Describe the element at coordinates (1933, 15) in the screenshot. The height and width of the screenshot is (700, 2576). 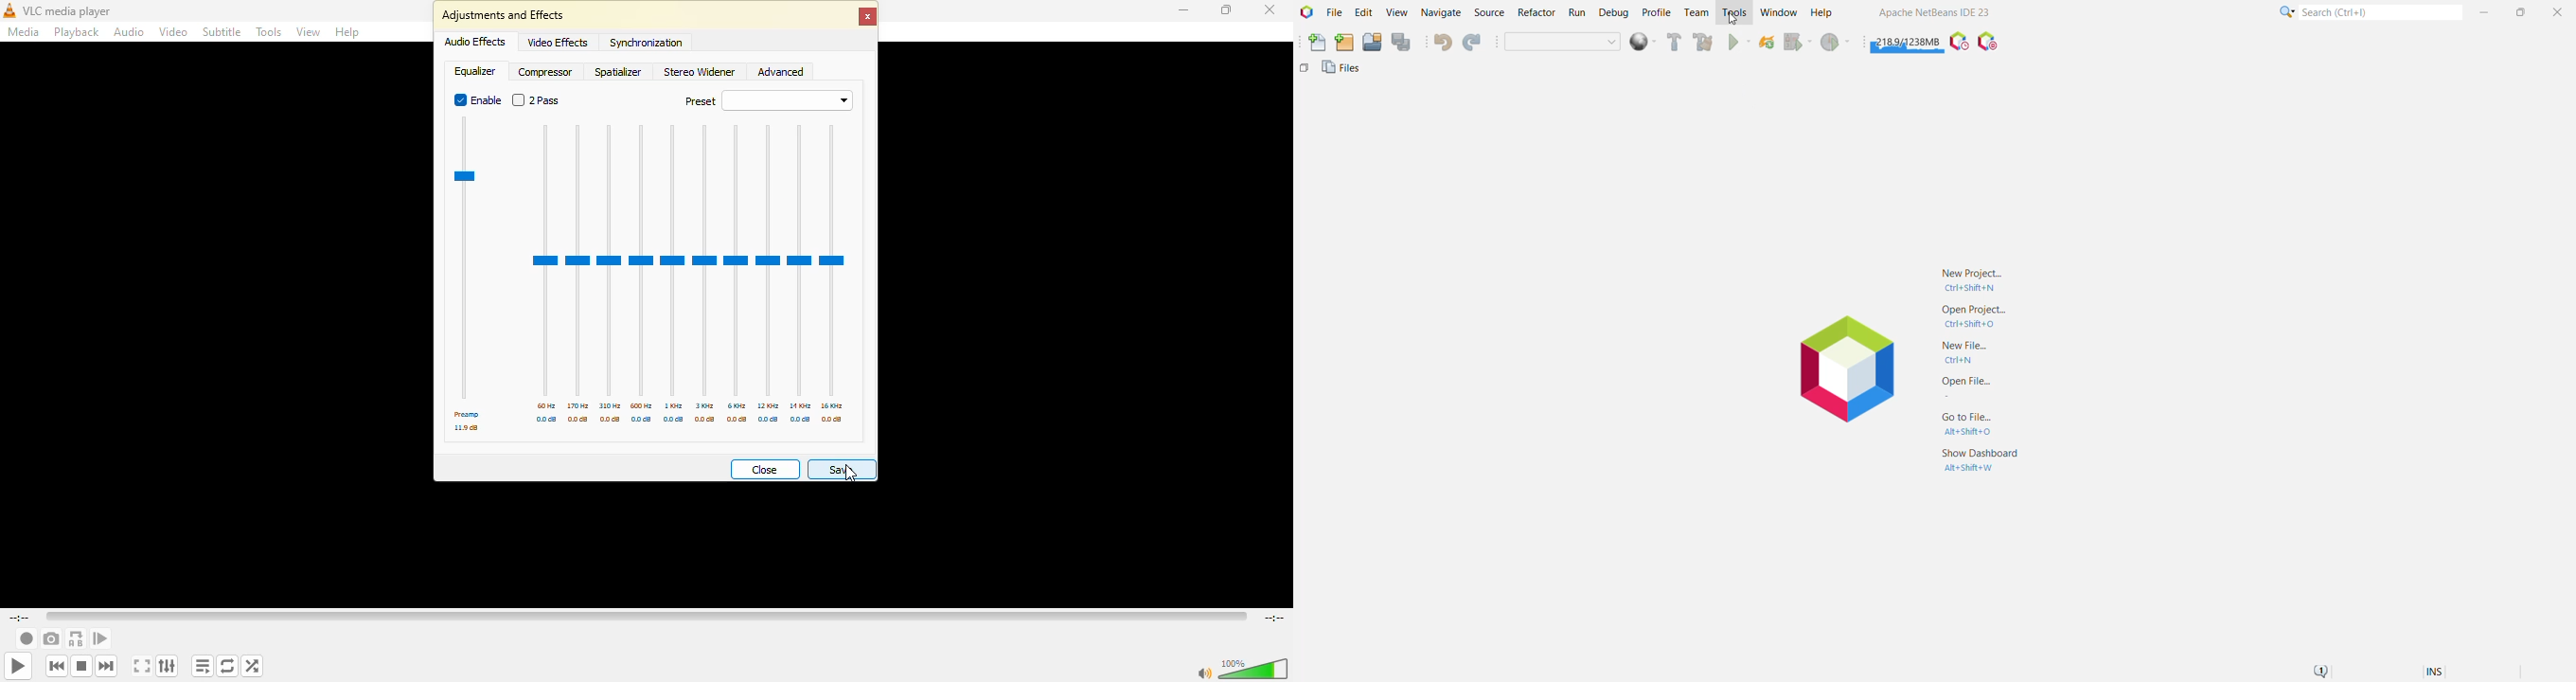
I see `Application name and Version` at that location.